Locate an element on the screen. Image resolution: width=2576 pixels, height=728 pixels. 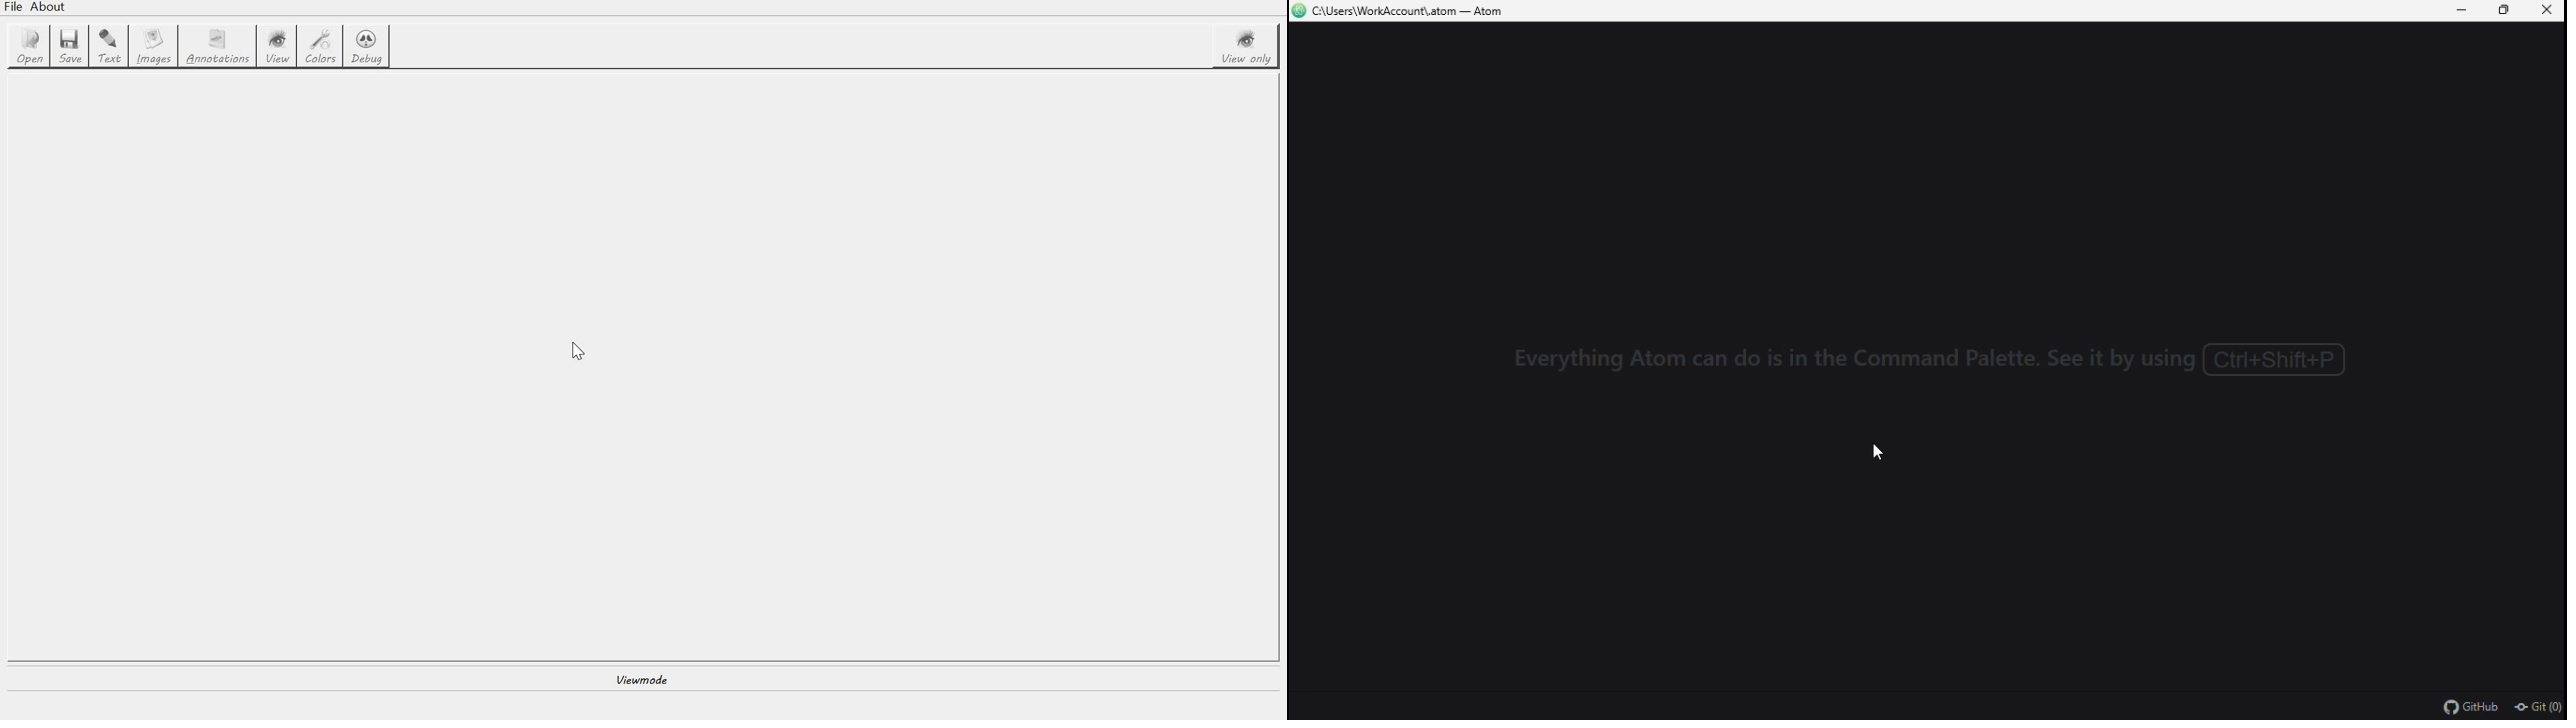
open is located at coordinates (27, 47).